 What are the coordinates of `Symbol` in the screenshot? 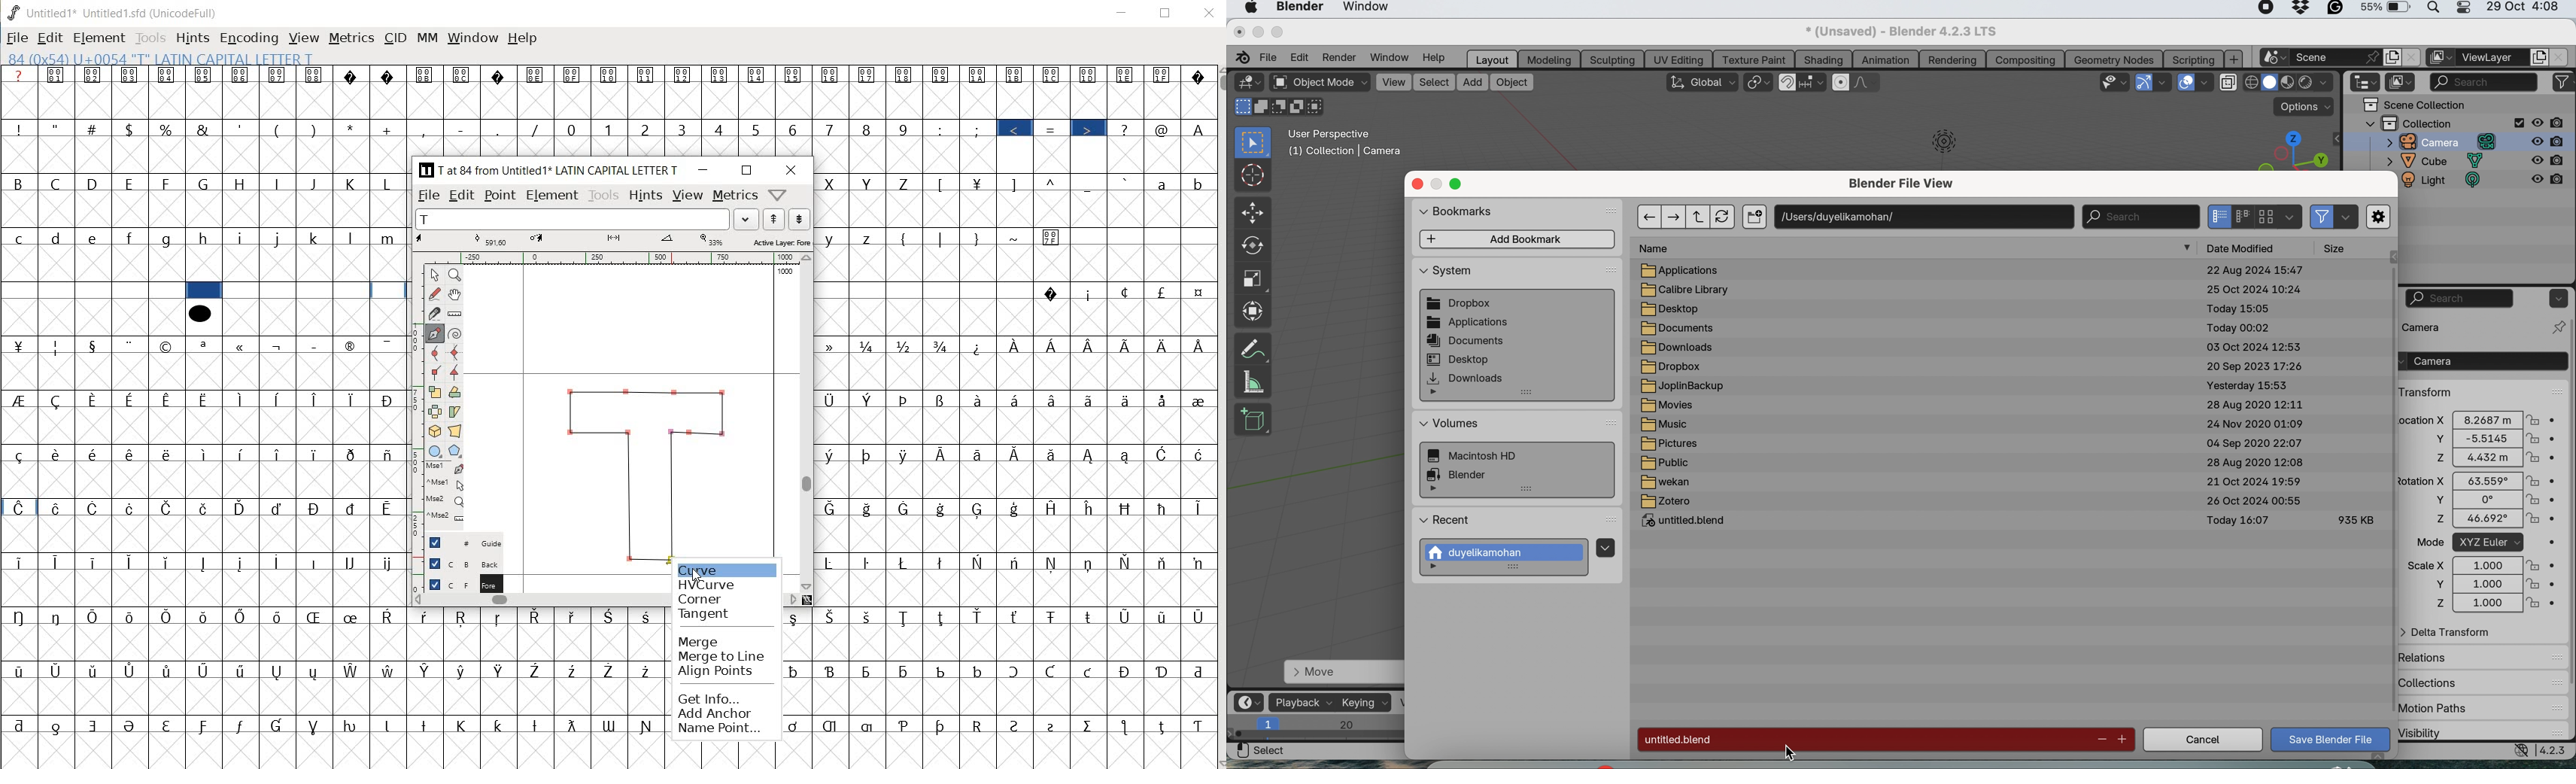 It's located at (870, 454).